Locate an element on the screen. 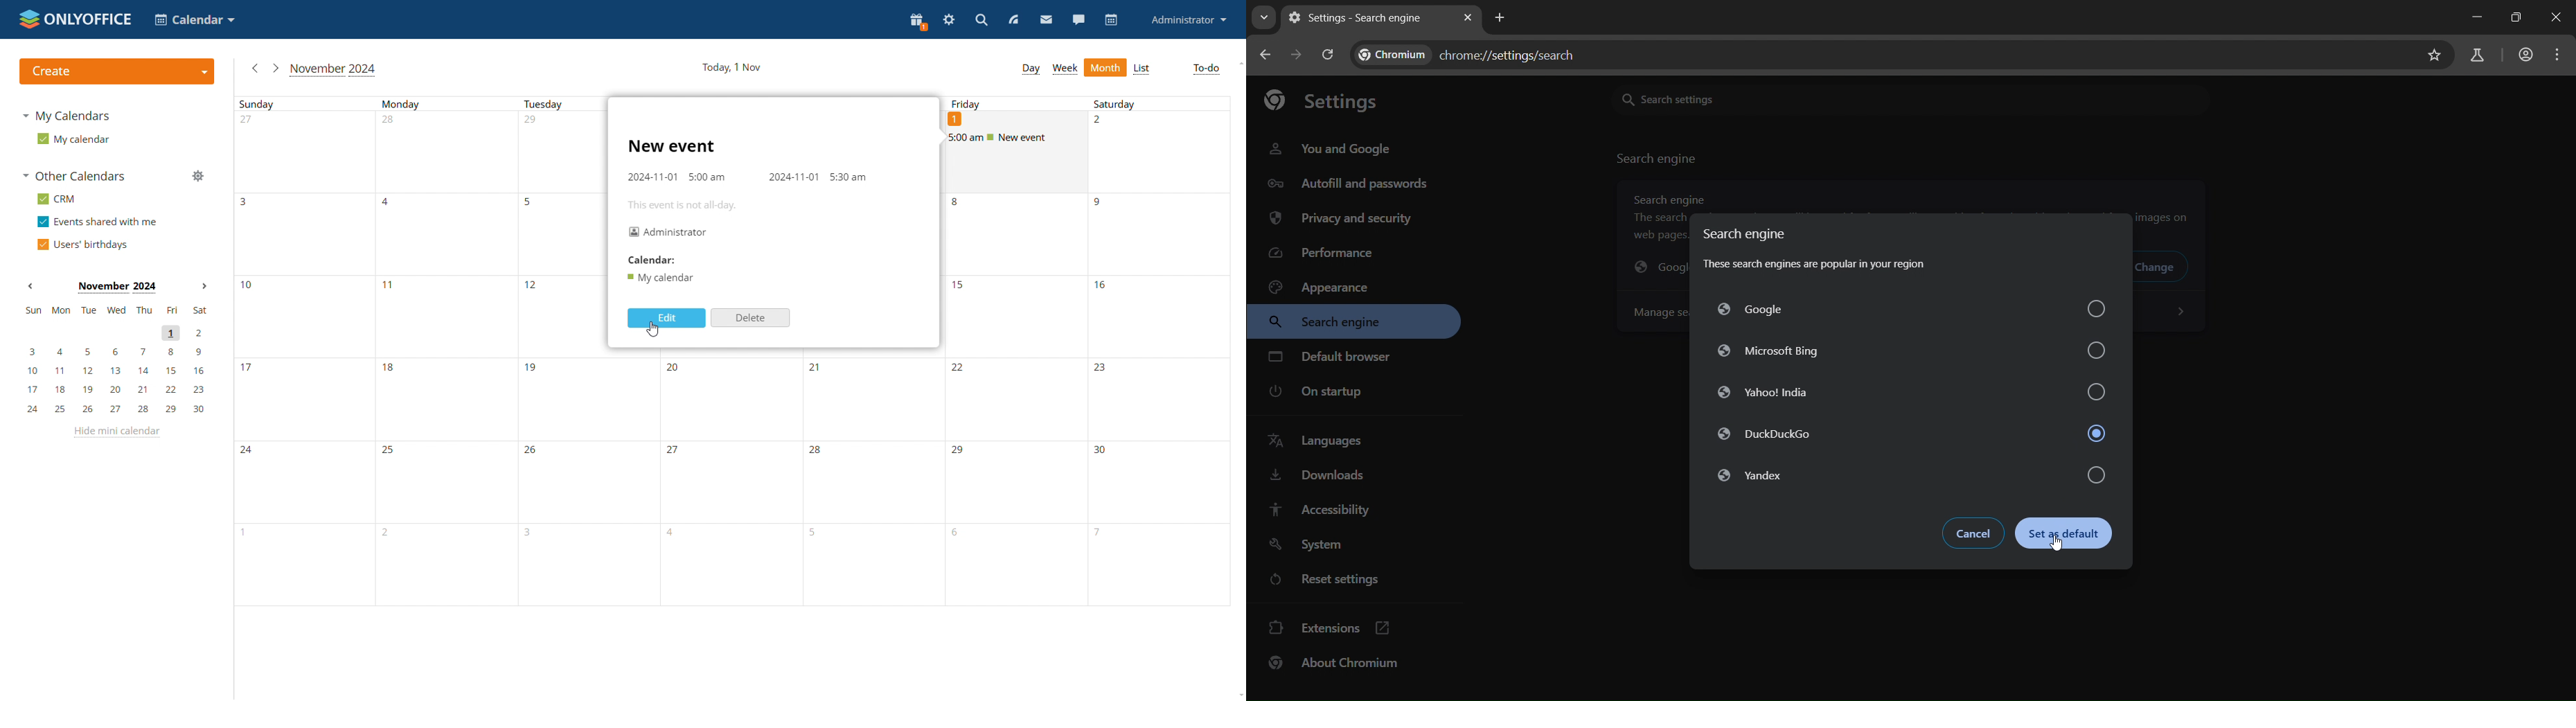 The height and width of the screenshot is (728, 2576). system is located at coordinates (1315, 544).